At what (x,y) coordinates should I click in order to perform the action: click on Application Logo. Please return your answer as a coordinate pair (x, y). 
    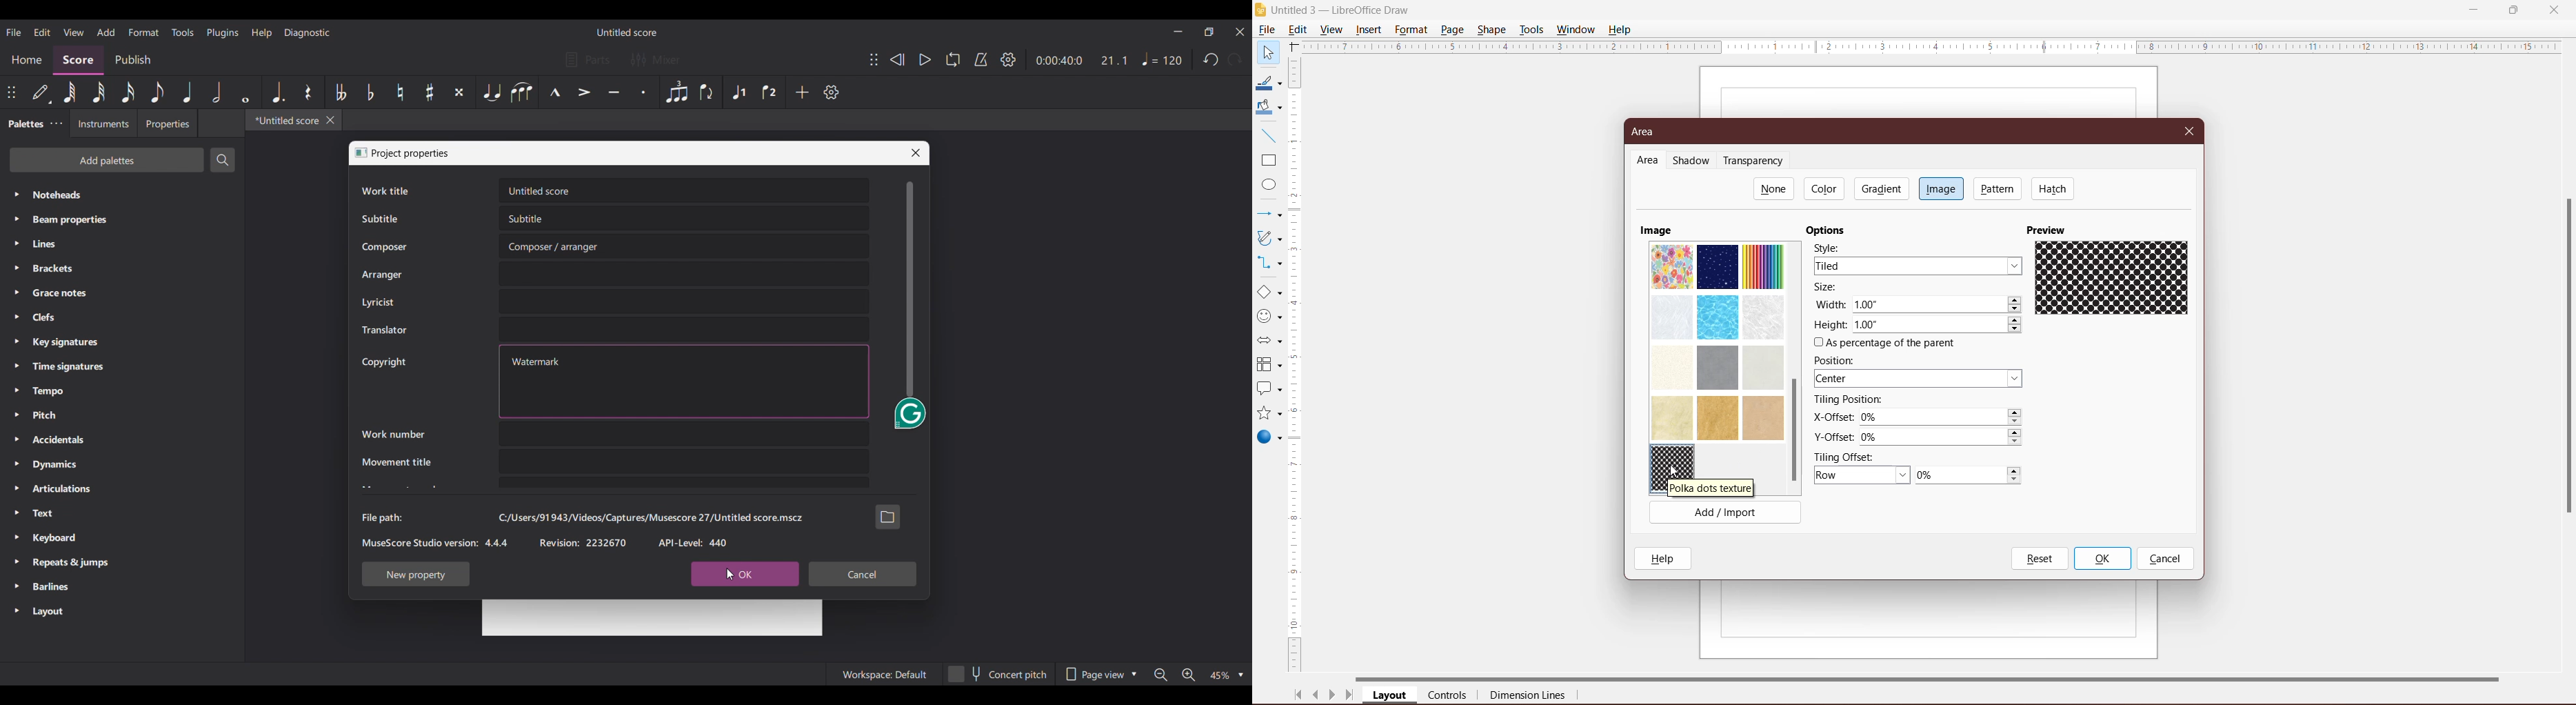
    Looking at the image, I should click on (1261, 10).